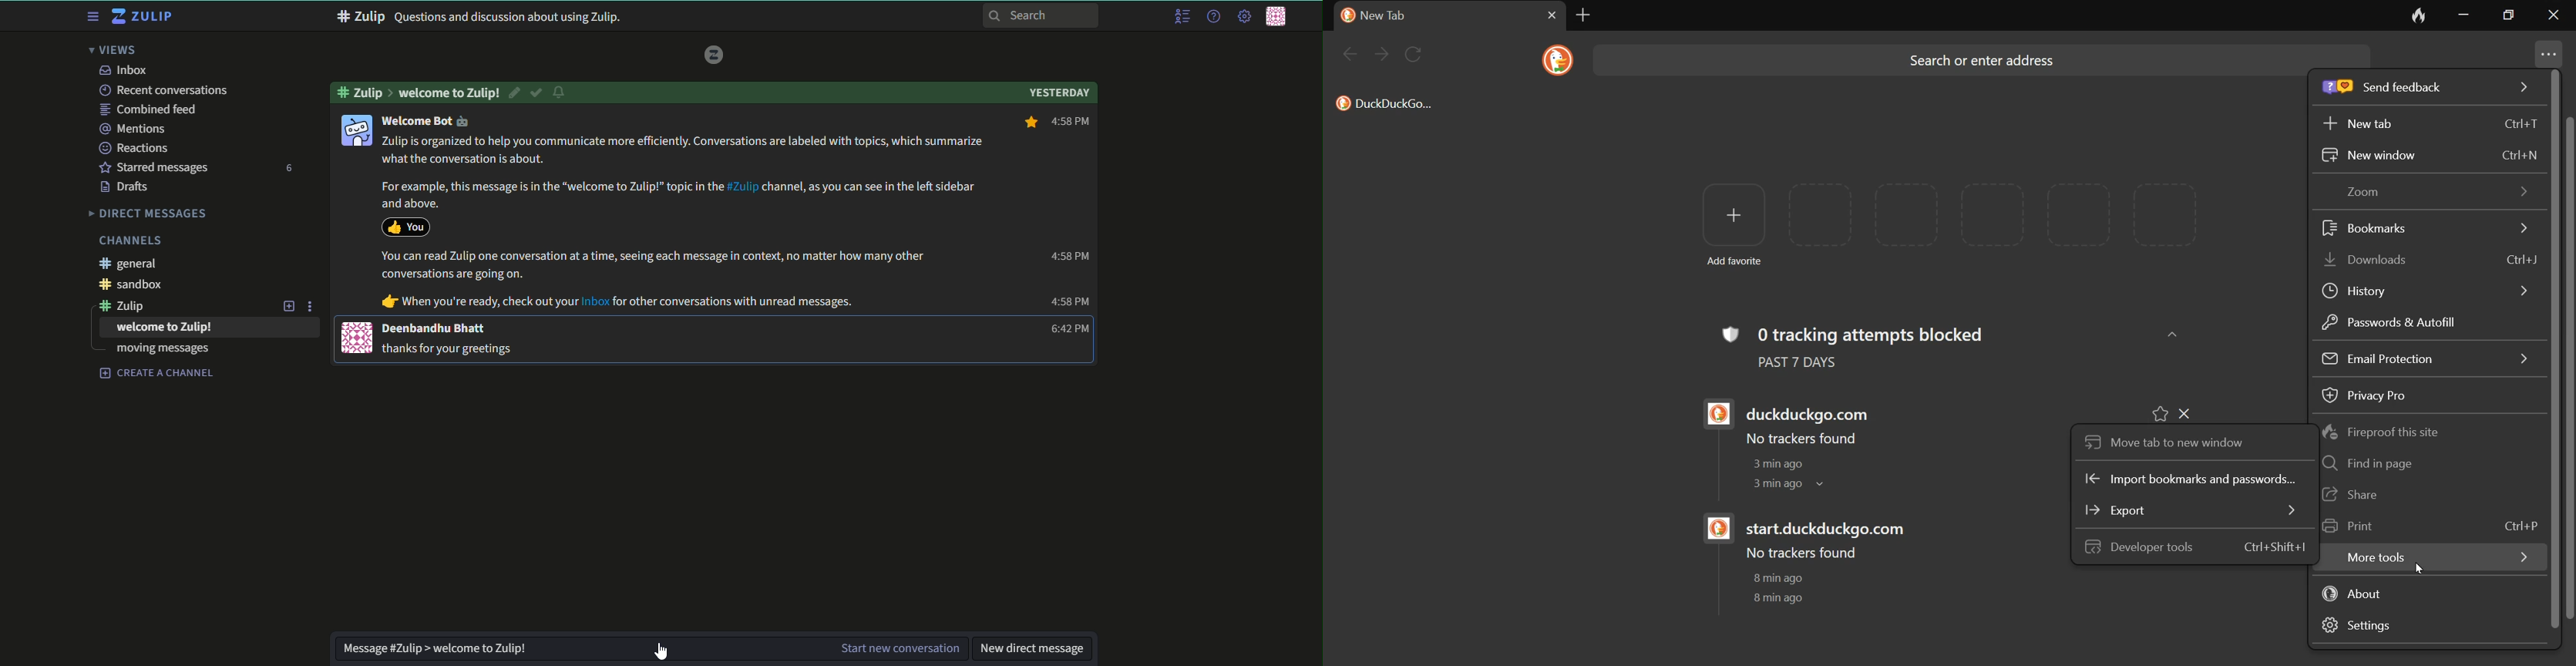 Image resolution: width=2576 pixels, height=672 pixels. What do you see at coordinates (1889, 332) in the screenshot?
I see `0 tracking attempts blocked` at bounding box center [1889, 332].